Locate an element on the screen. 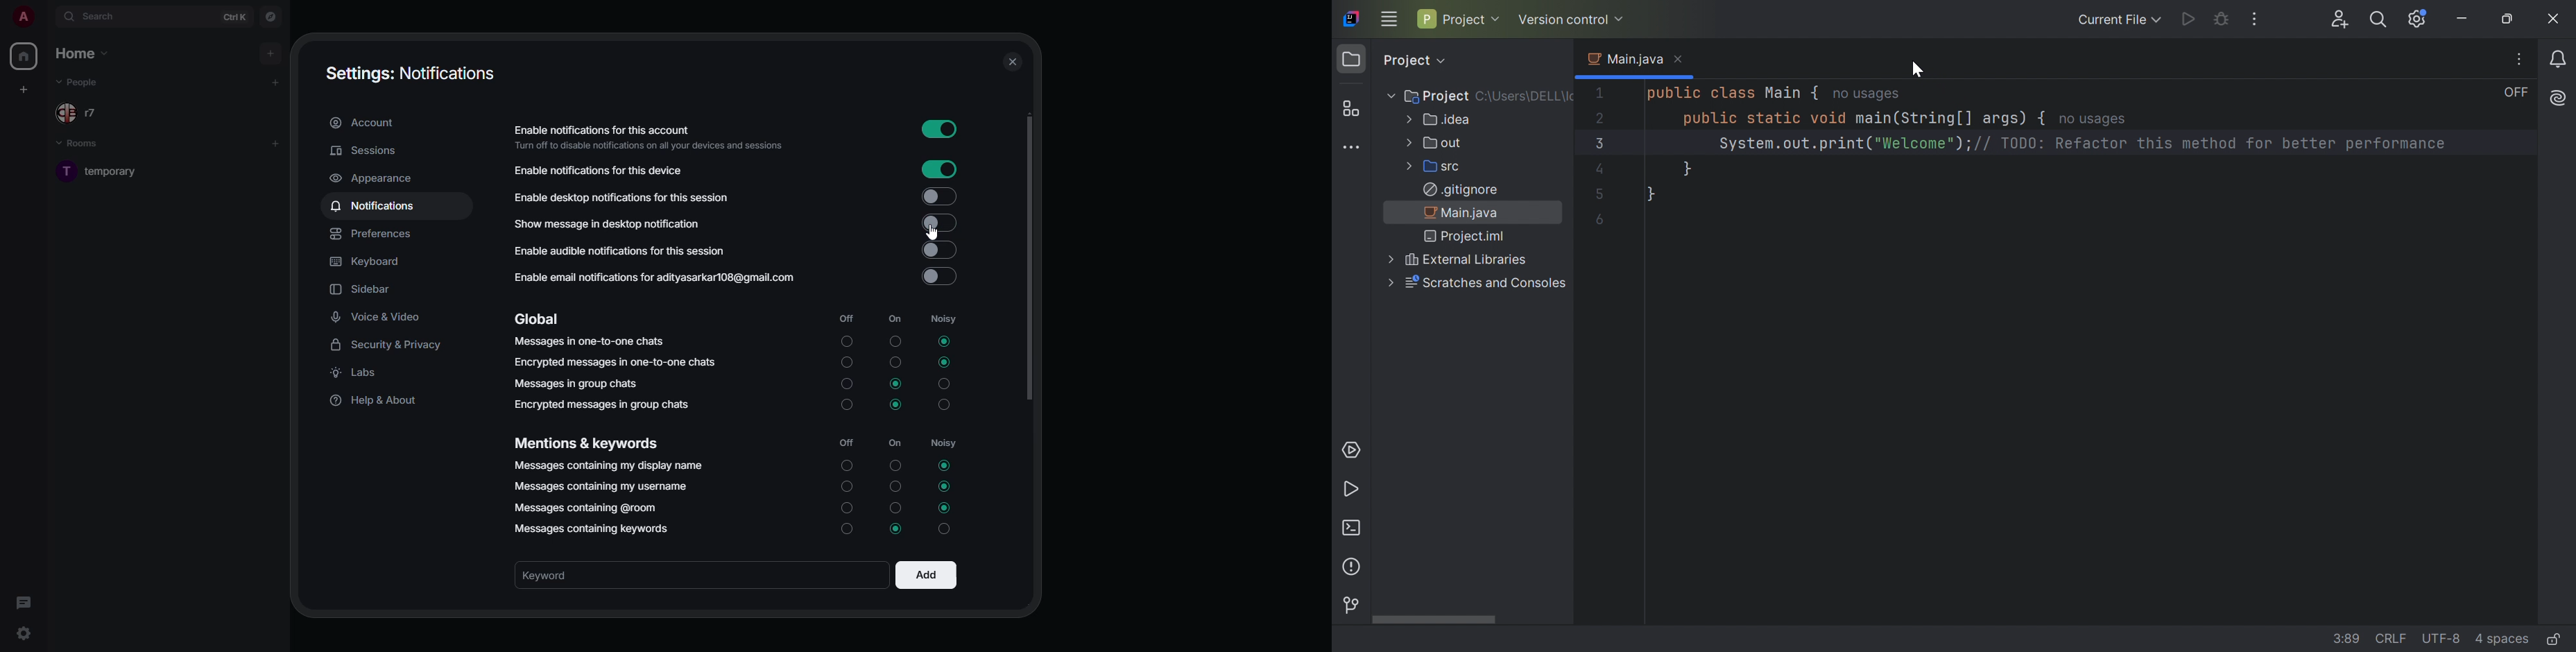  Search everywhere is located at coordinates (2377, 21).